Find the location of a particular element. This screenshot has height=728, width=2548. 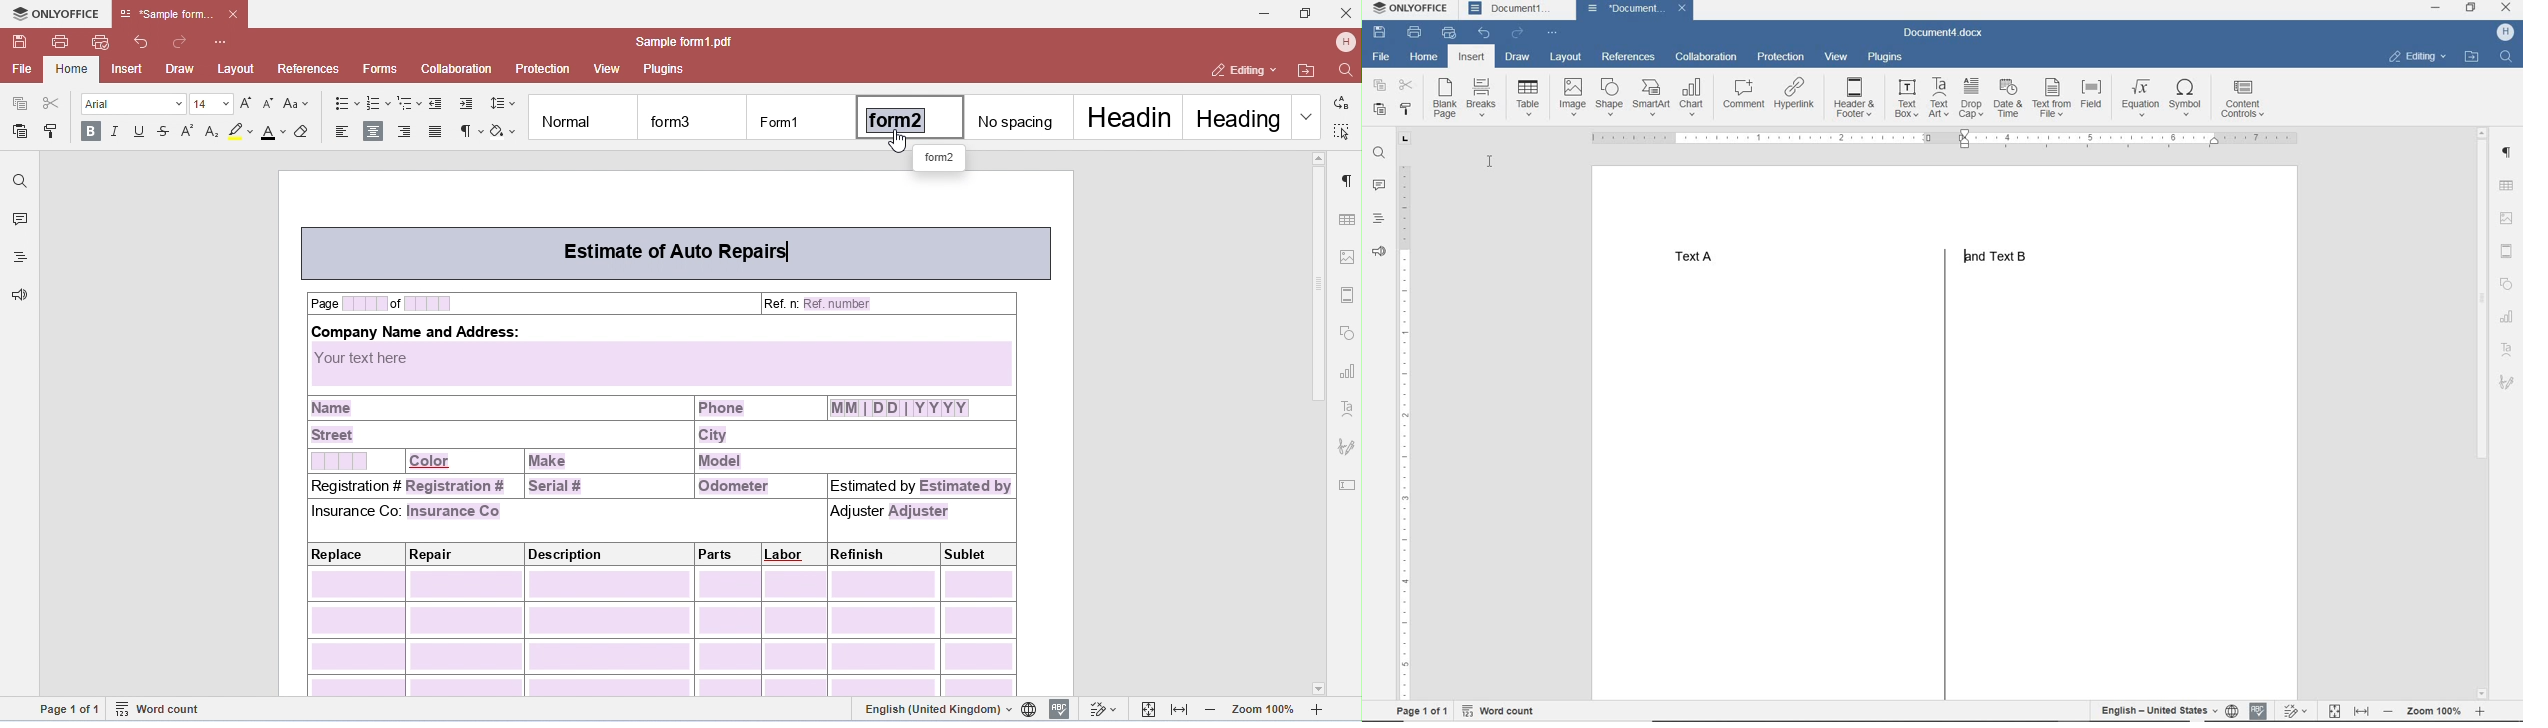

CUT is located at coordinates (1407, 86).